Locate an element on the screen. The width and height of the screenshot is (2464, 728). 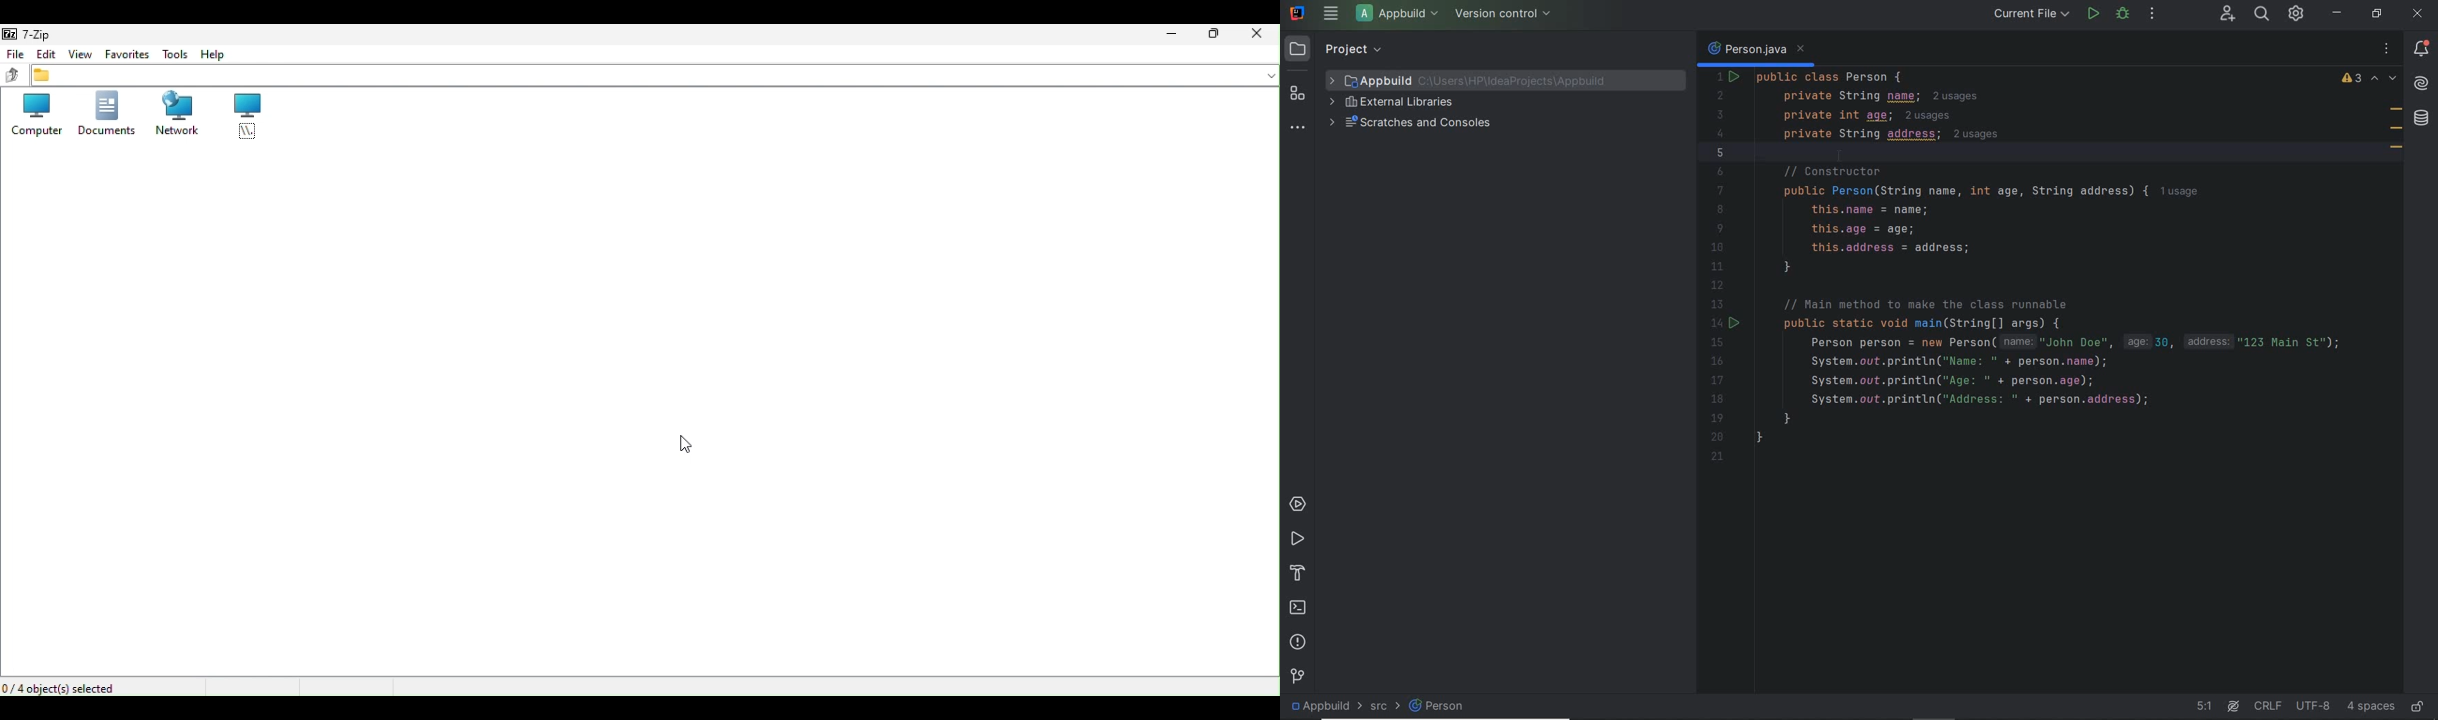
0/4 object(s) selected is located at coordinates (57, 687).